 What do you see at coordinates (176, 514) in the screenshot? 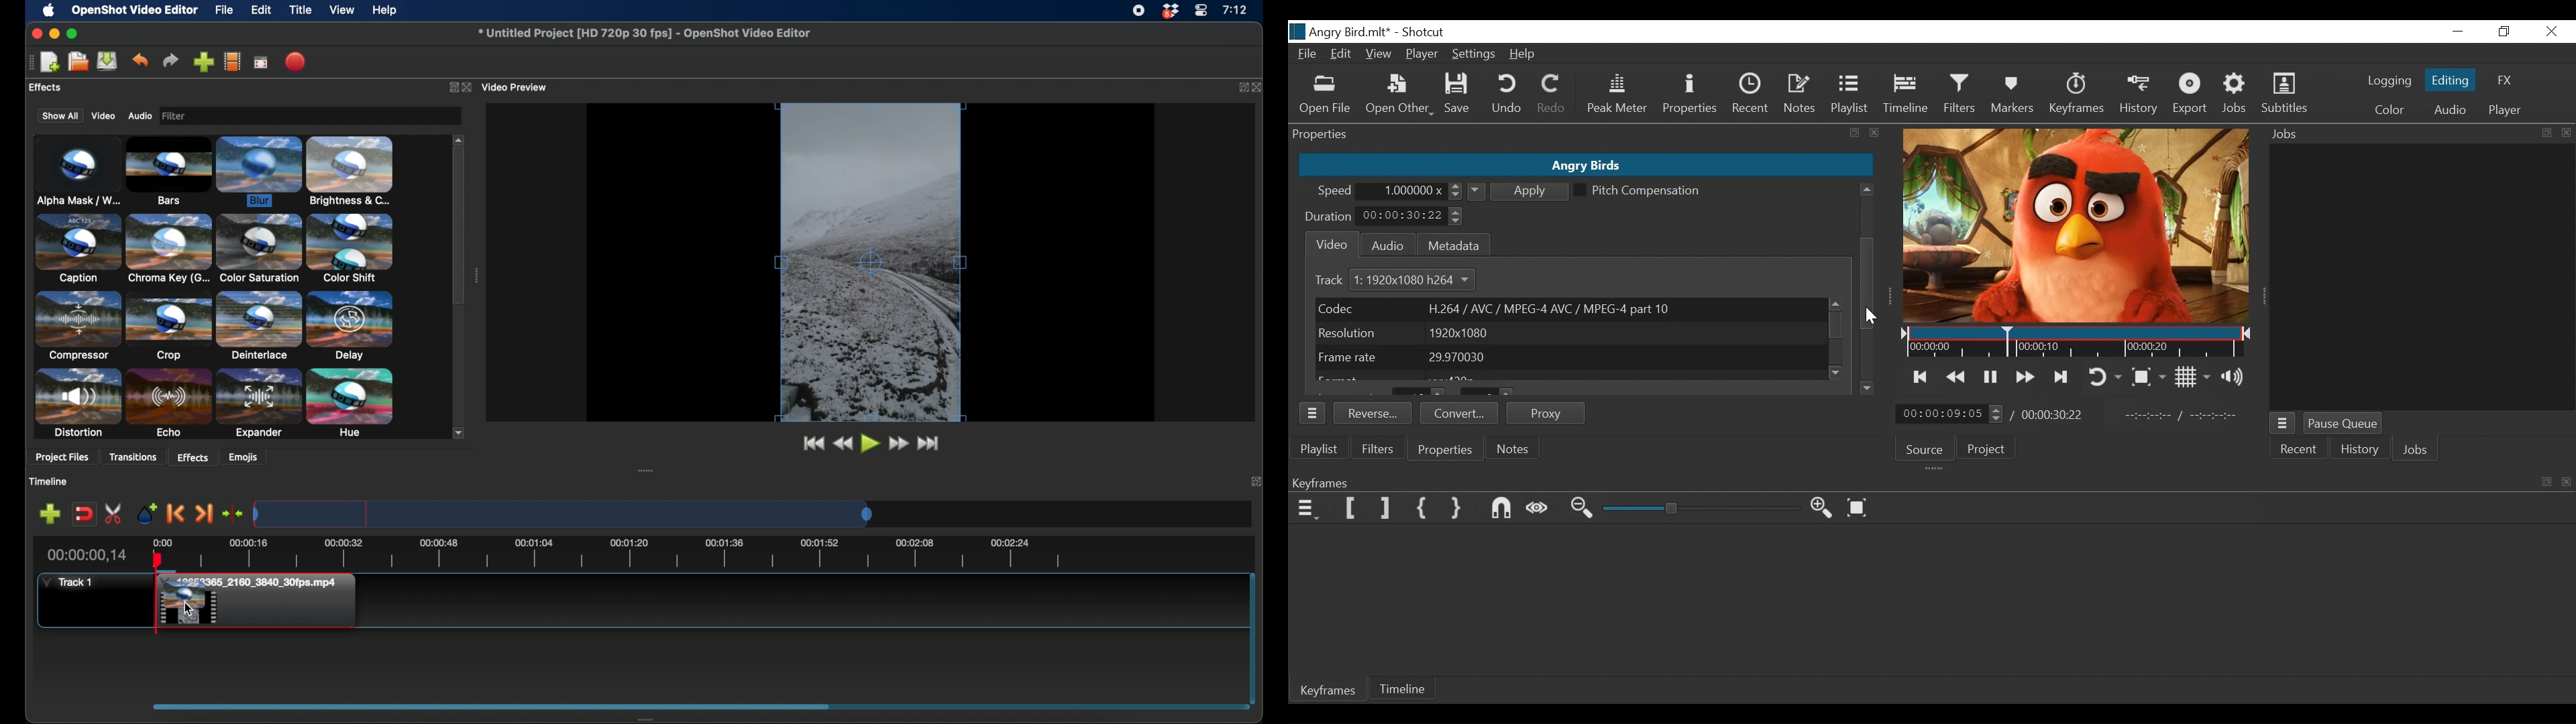
I see `previous marker` at bounding box center [176, 514].